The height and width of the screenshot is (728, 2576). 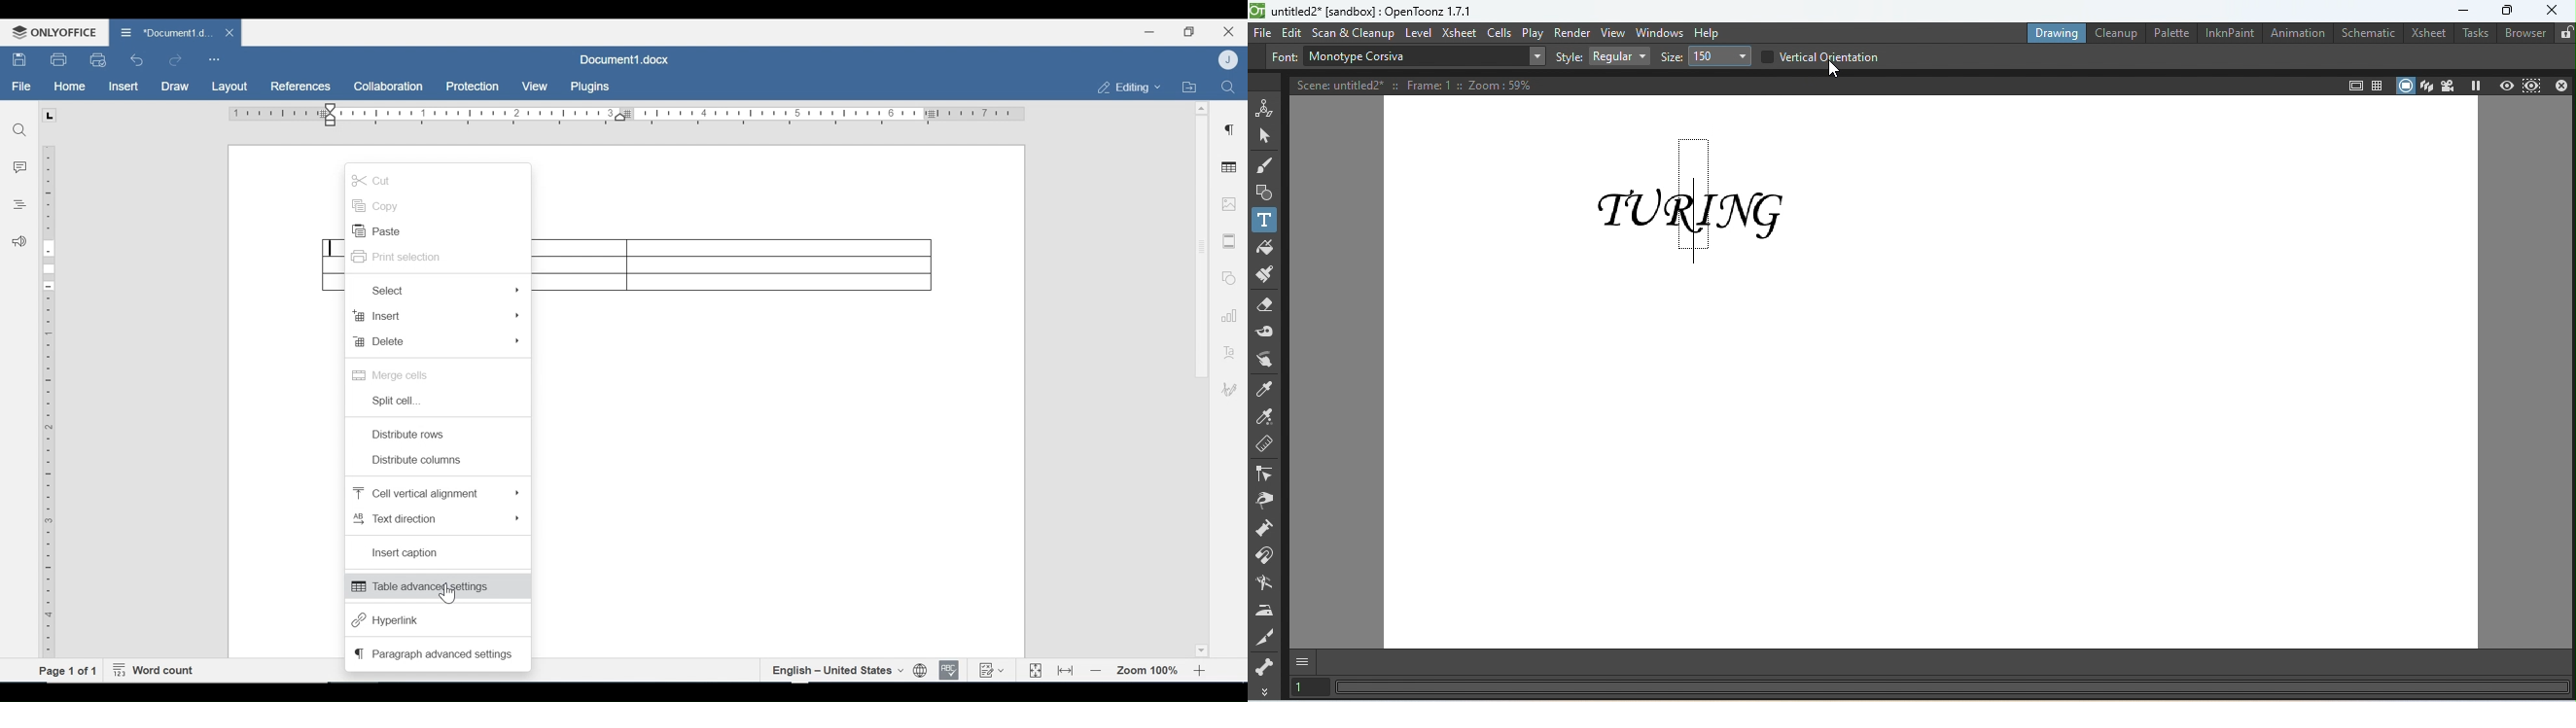 What do you see at coordinates (1423, 84) in the screenshot?
I see `Scene details` at bounding box center [1423, 84].